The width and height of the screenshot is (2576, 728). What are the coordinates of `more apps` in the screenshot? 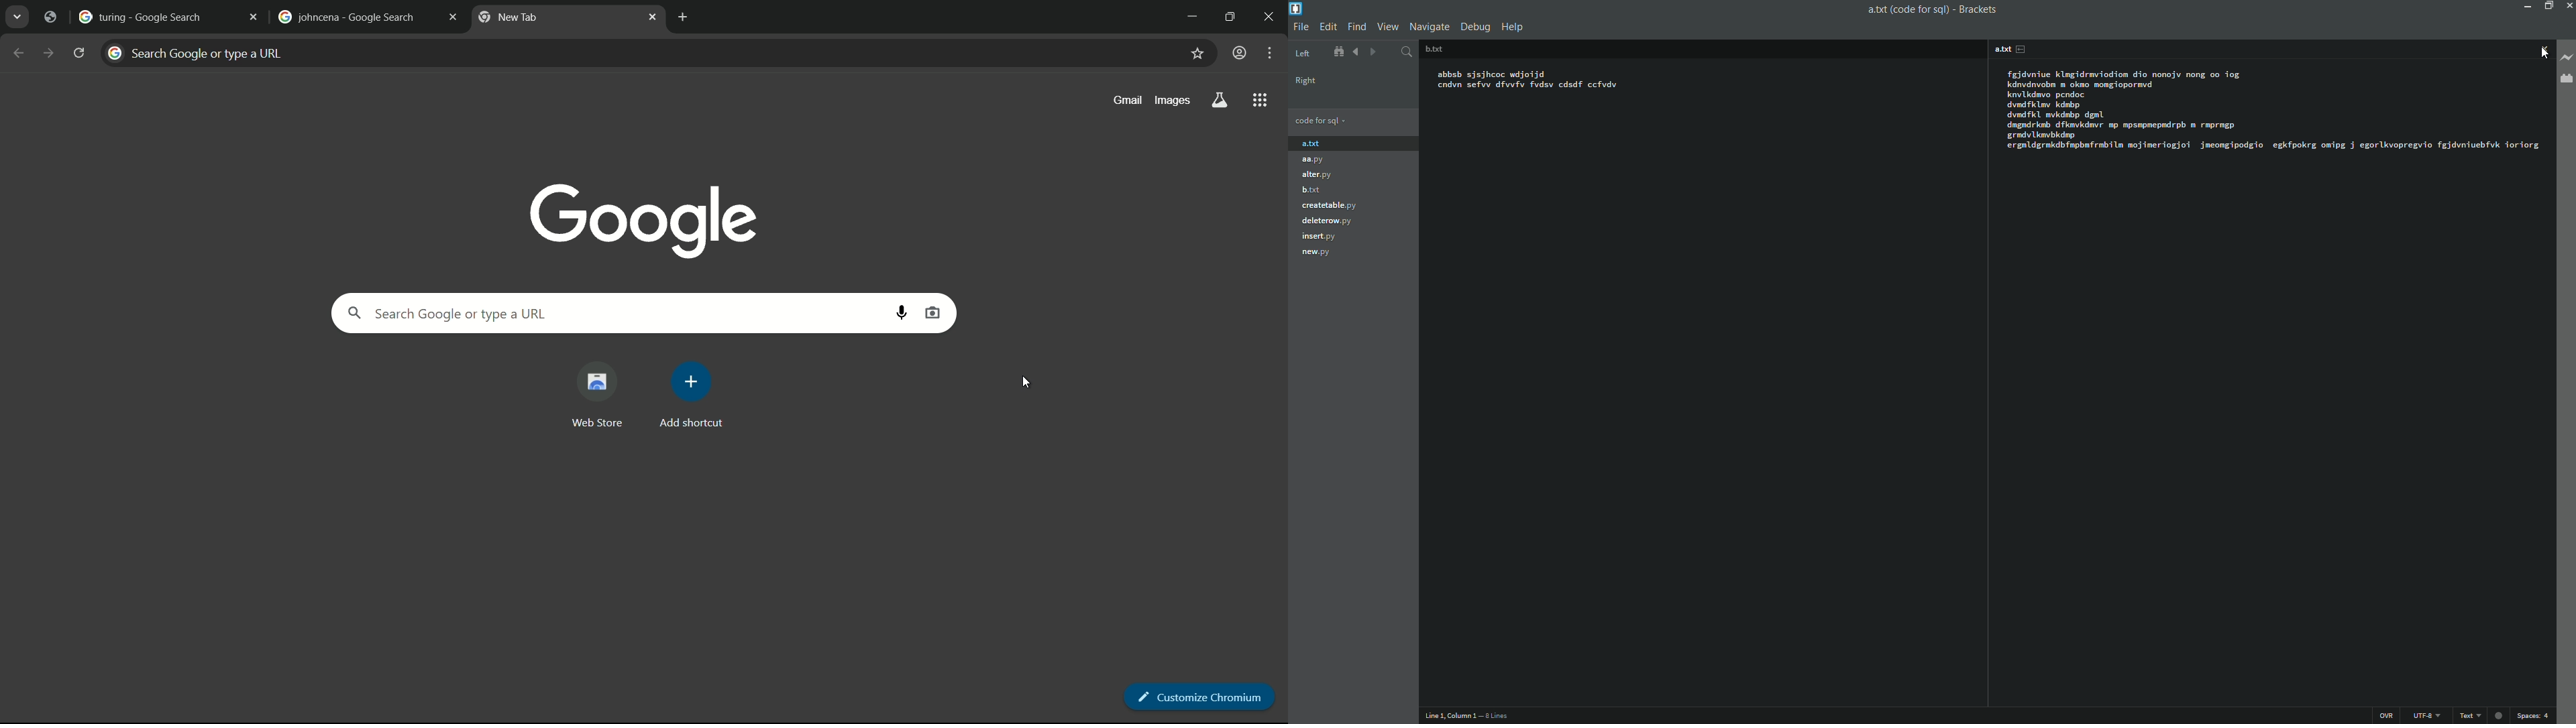 It's located at (1258, 101).